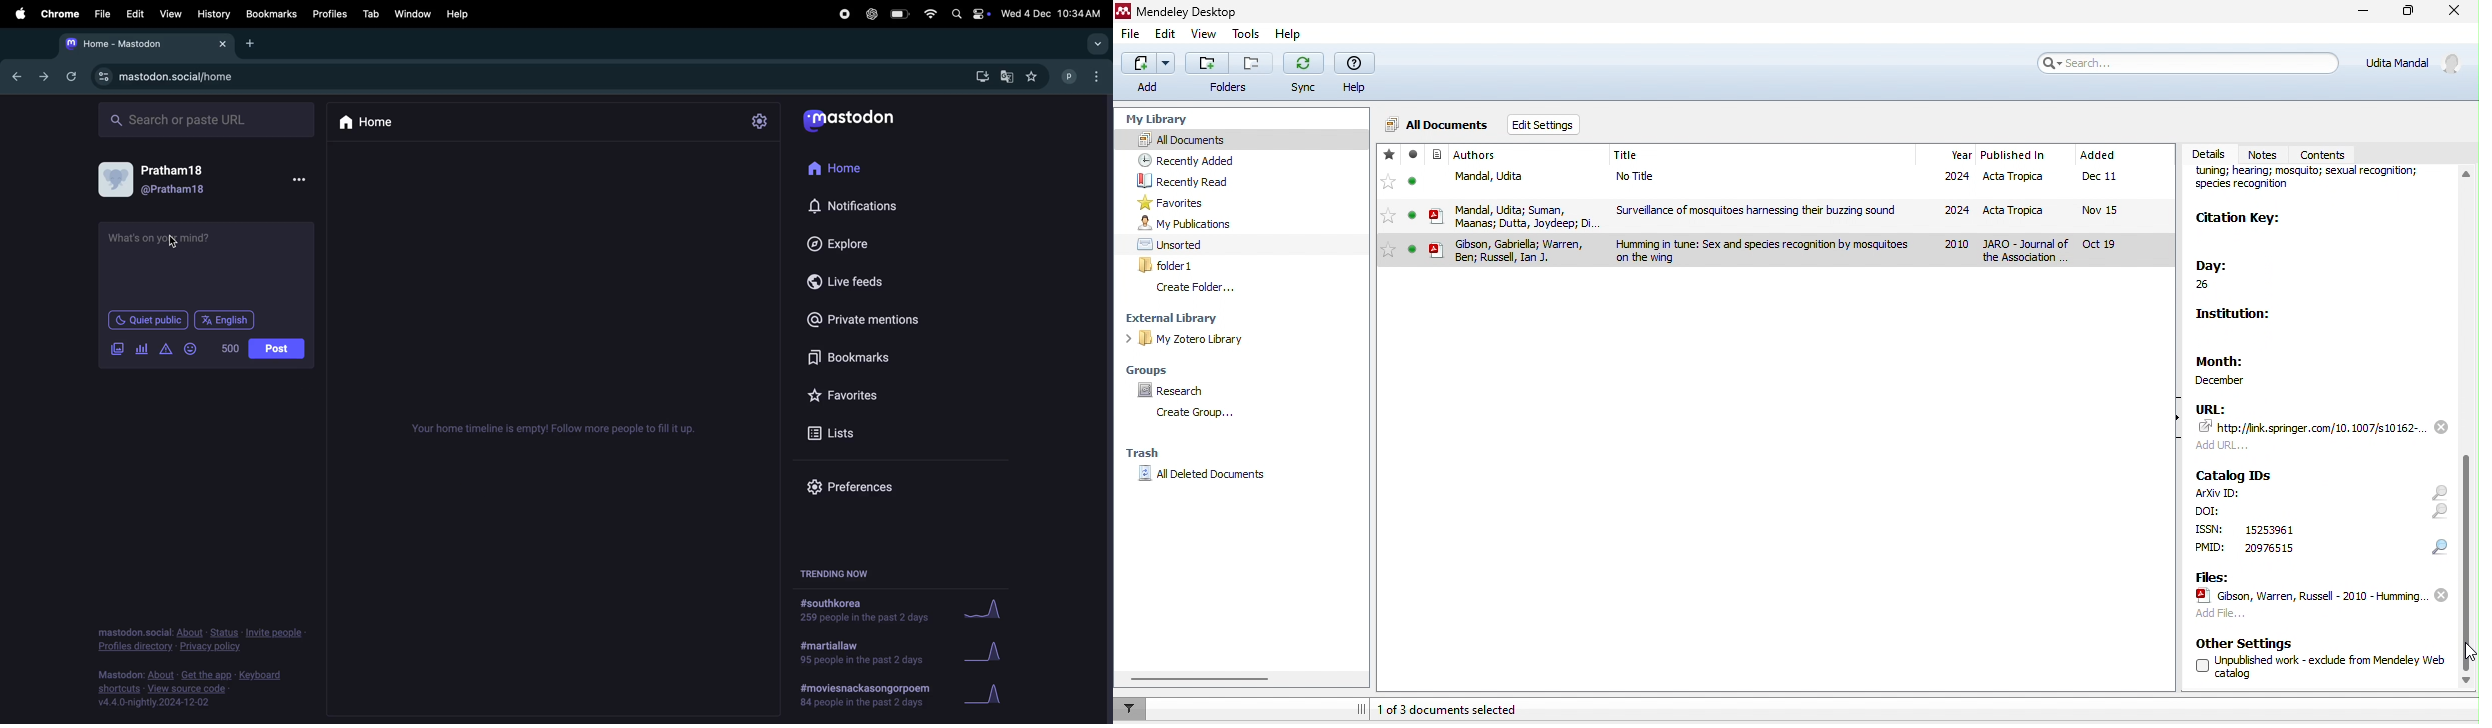  I want to click on groups, so click(1154, 368).